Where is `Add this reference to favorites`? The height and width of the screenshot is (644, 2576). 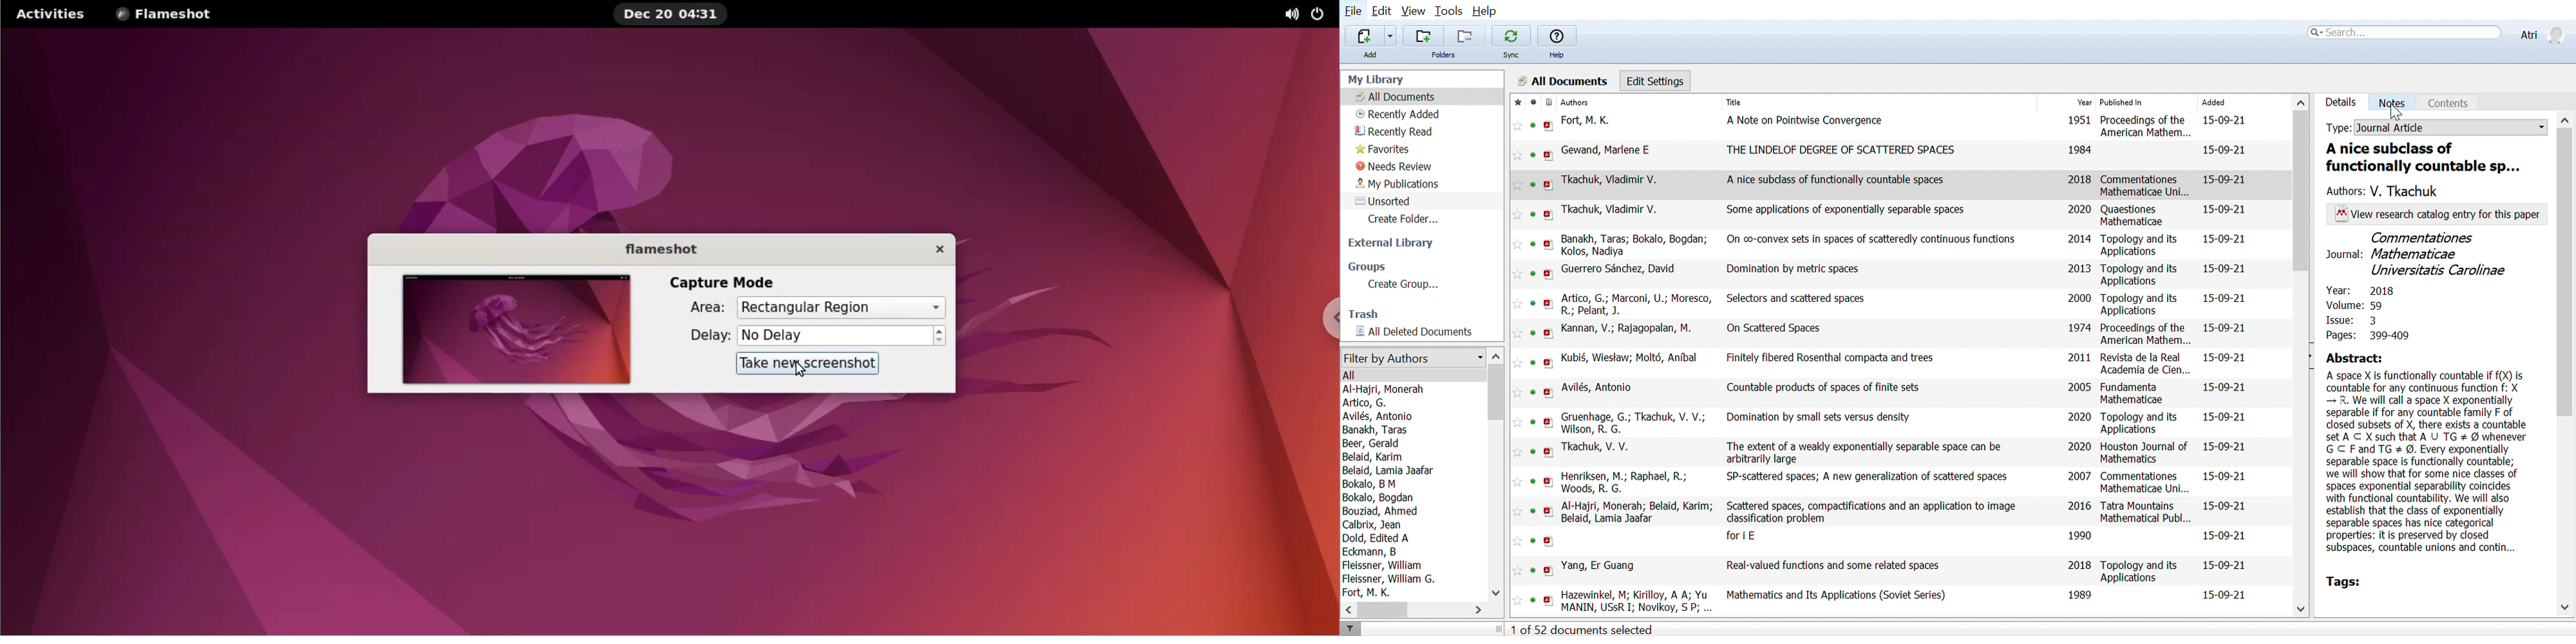
Add this reference to favorites is located at coordinates (1519, 362).